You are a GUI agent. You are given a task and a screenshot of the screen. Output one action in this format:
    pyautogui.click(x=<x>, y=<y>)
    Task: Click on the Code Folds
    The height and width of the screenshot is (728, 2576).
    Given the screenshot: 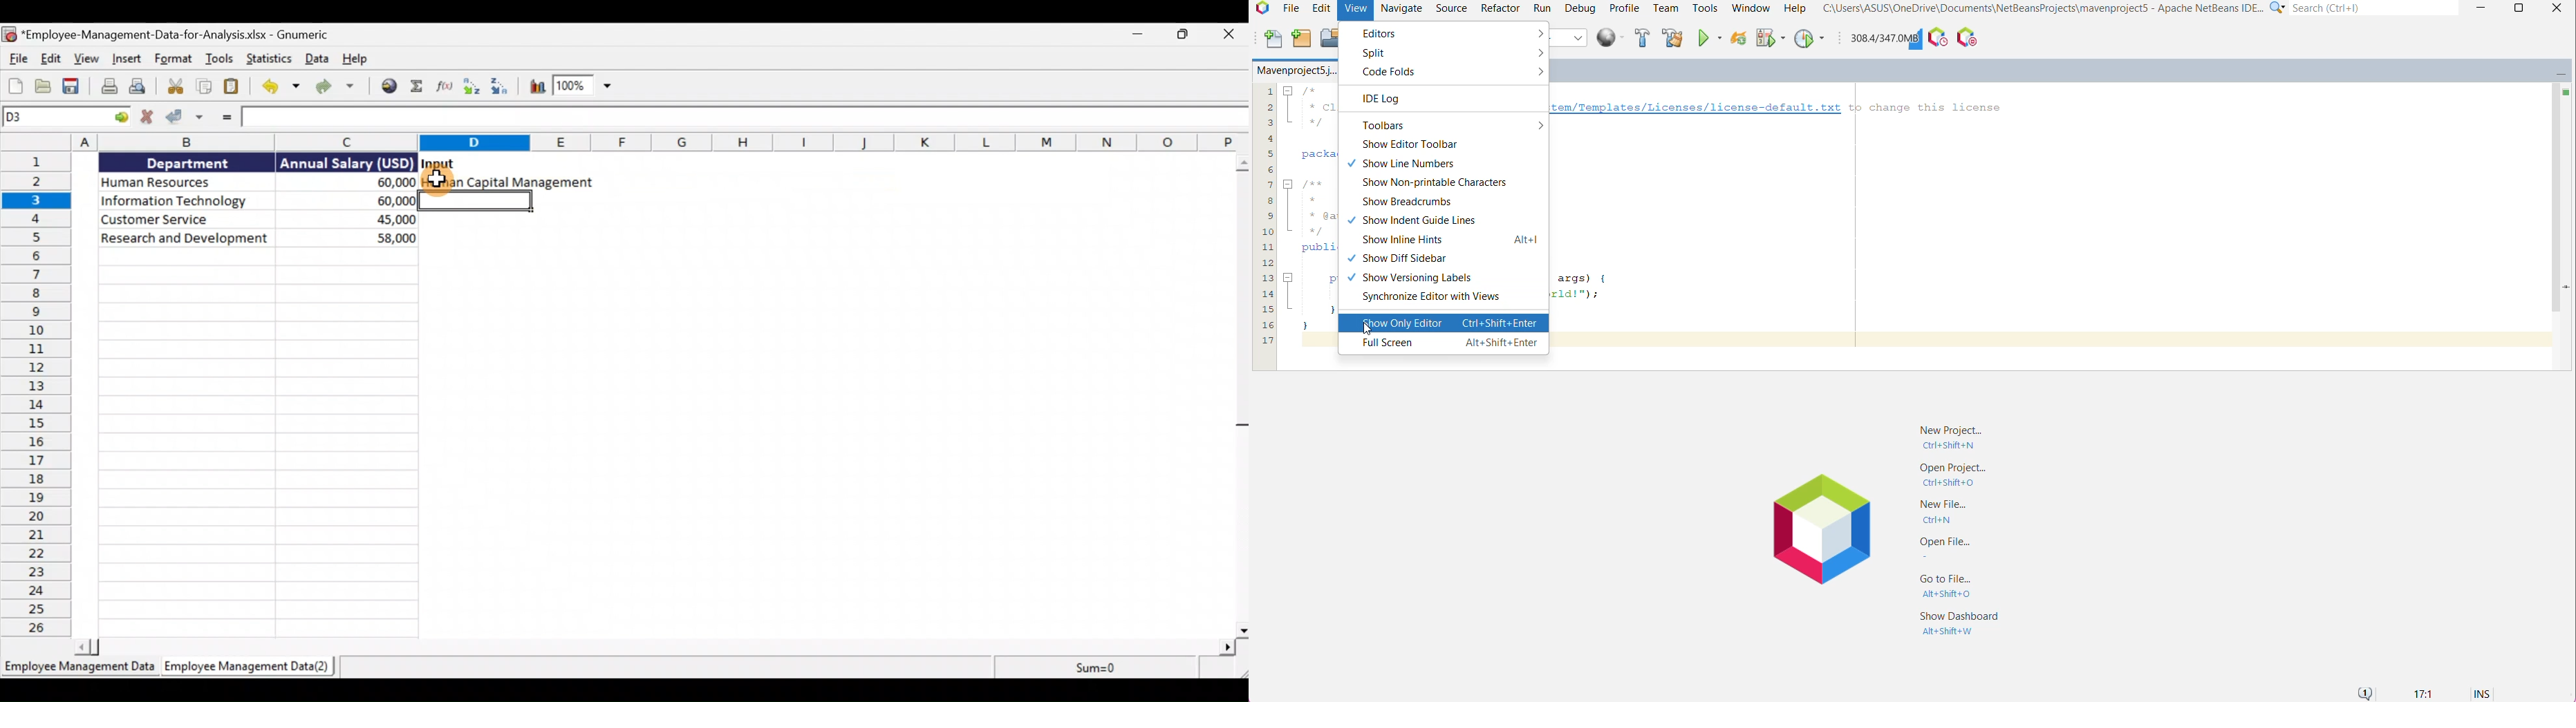 What is the action you would take?
    pyautogui.click(x=1448, y=73)
    